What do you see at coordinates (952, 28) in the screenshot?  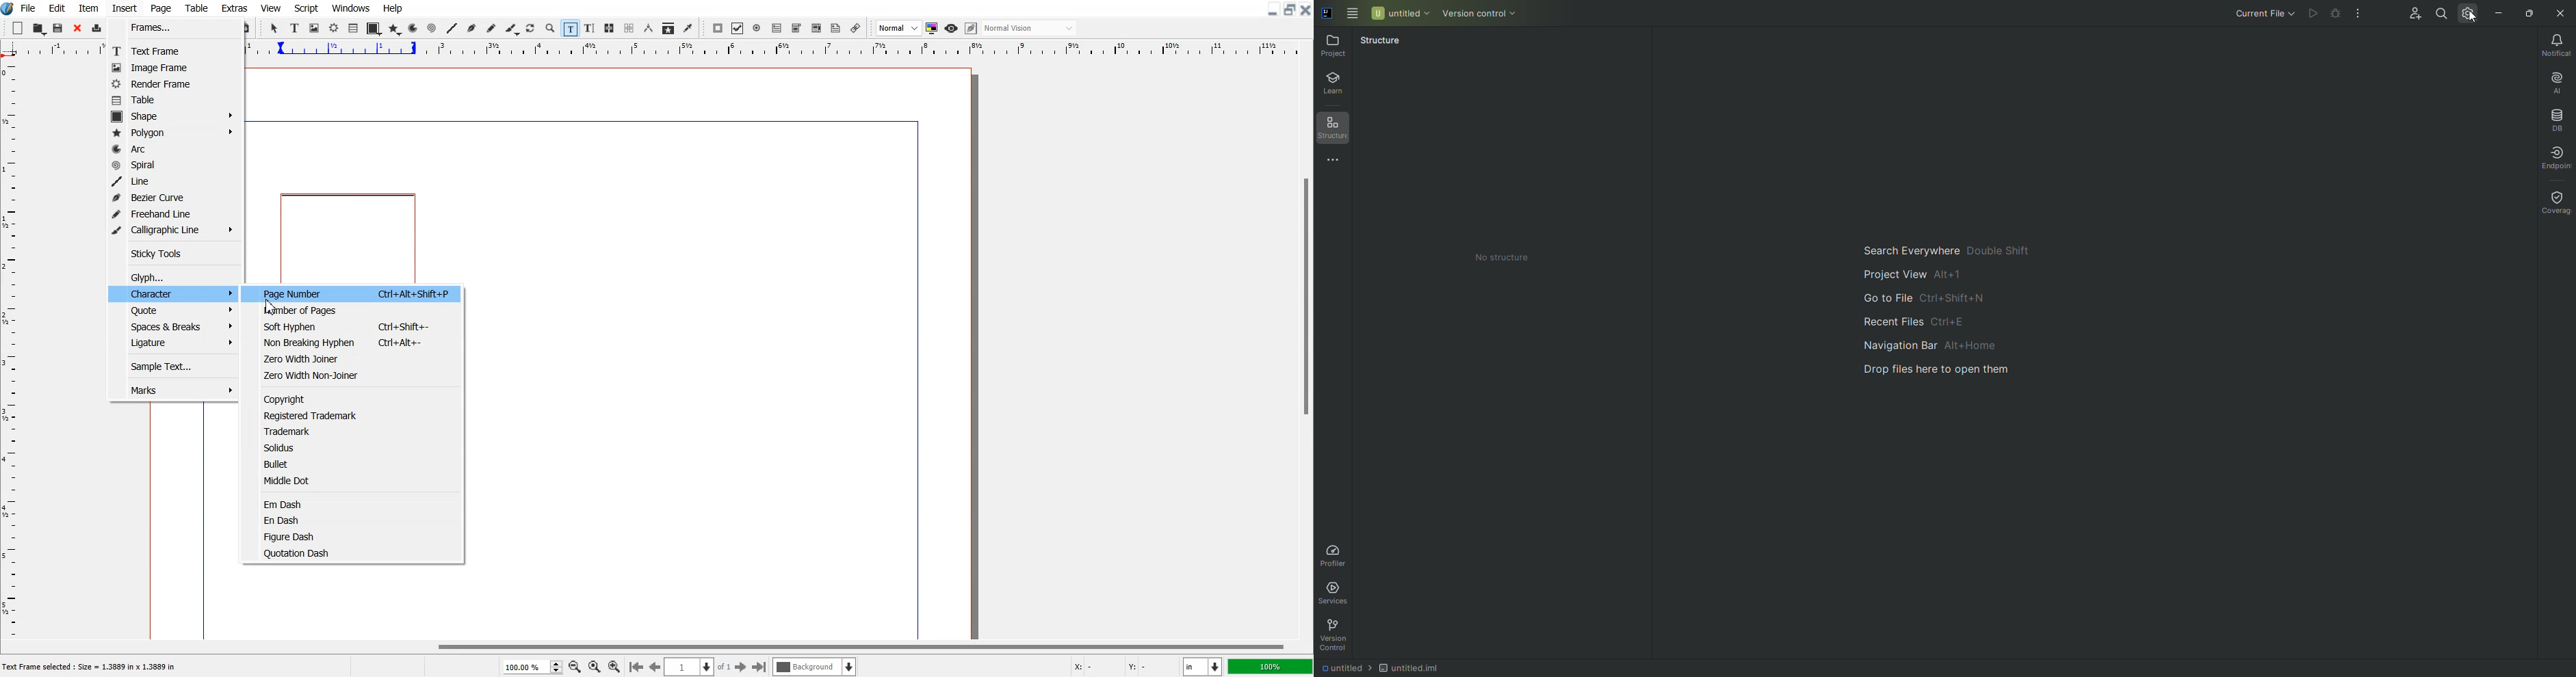 I see `Preview mode` at bounding box center [952, 28].